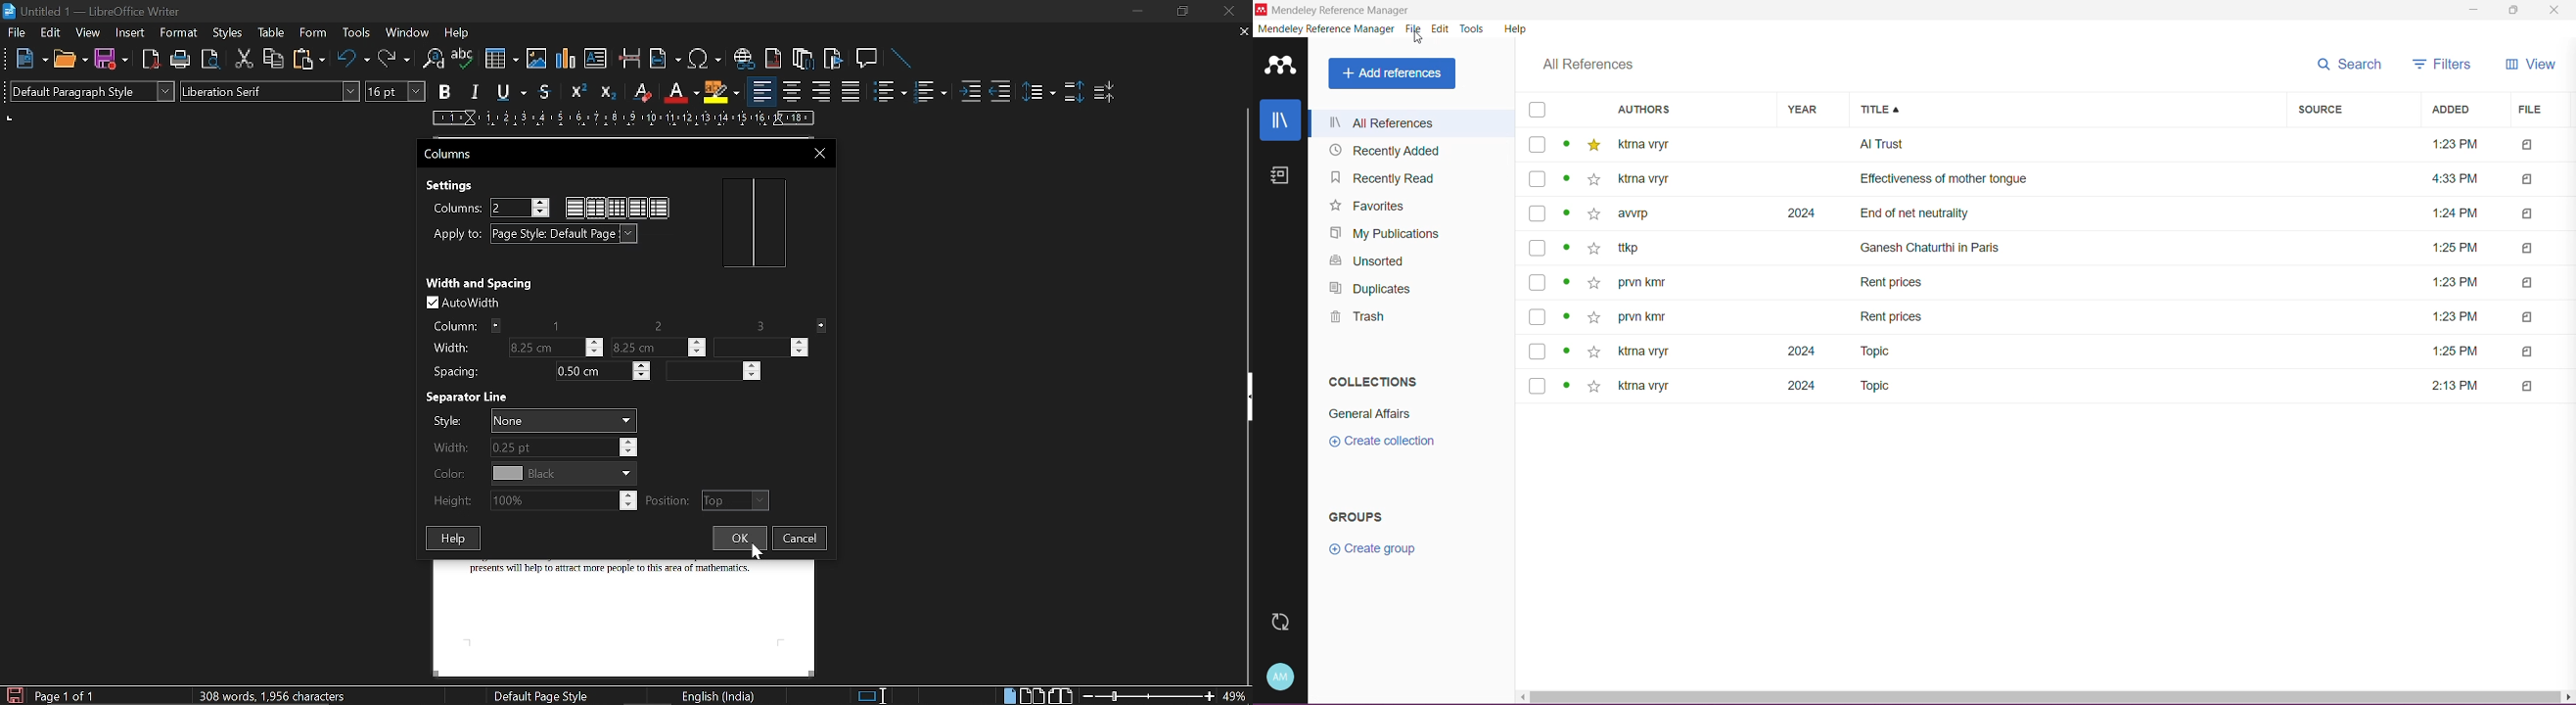 This screenshot has height=728, width=2576. Describe the element at coordinates (275, 60) in the screenshot. I see `COpy` at that location.